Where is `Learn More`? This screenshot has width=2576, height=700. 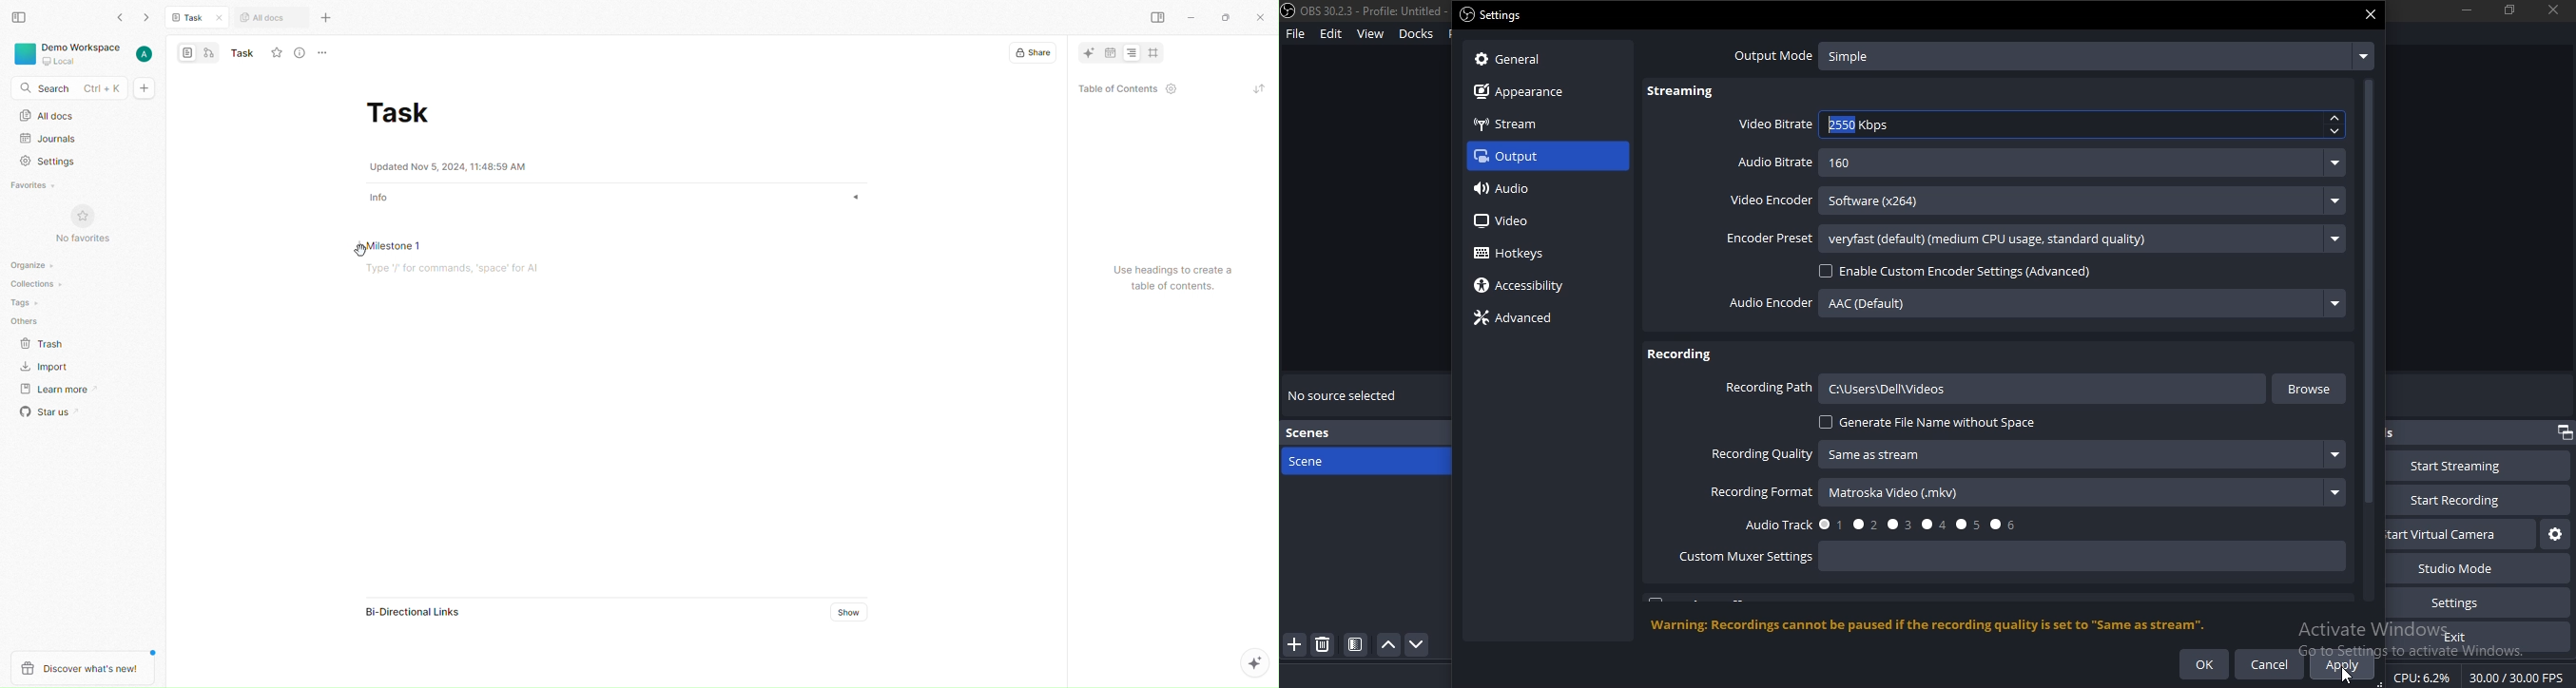 Learn More is located at coordinates (67, 389).